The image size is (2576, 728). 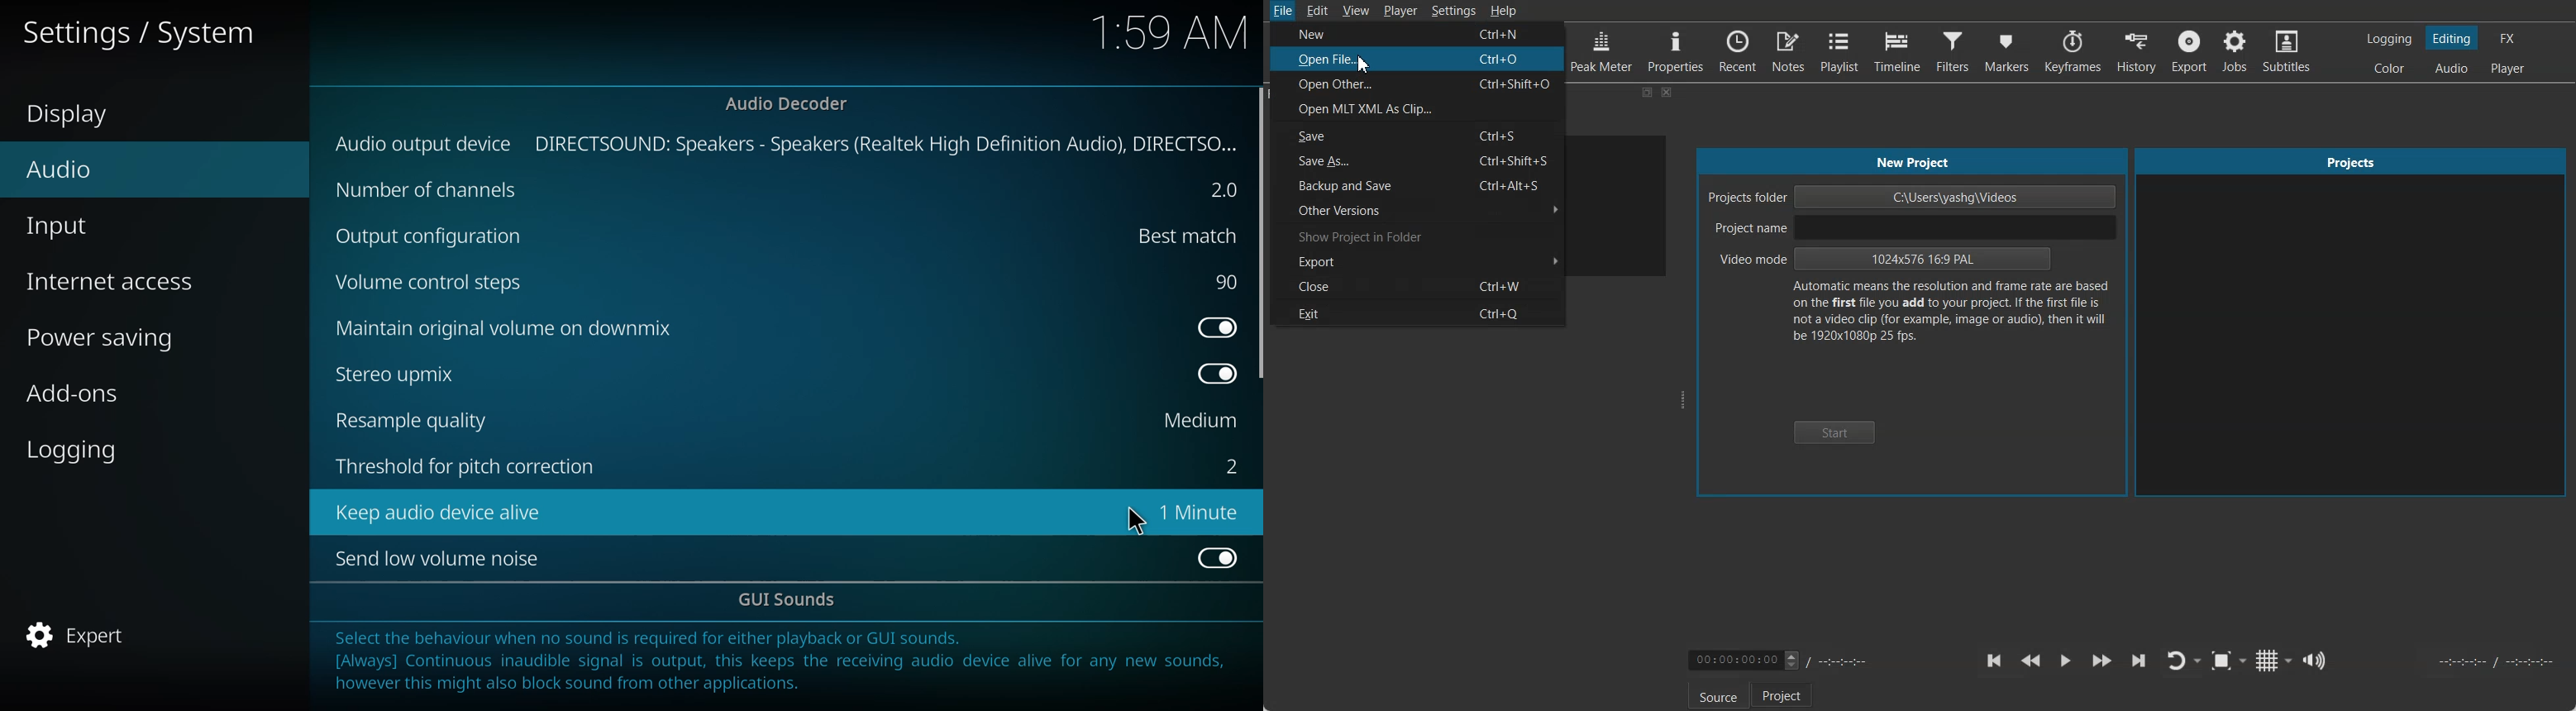 What do you see at coordinates (1885, 260) in the screenshot?
I see `Vide Mode` at bounding box center [1885, 260].